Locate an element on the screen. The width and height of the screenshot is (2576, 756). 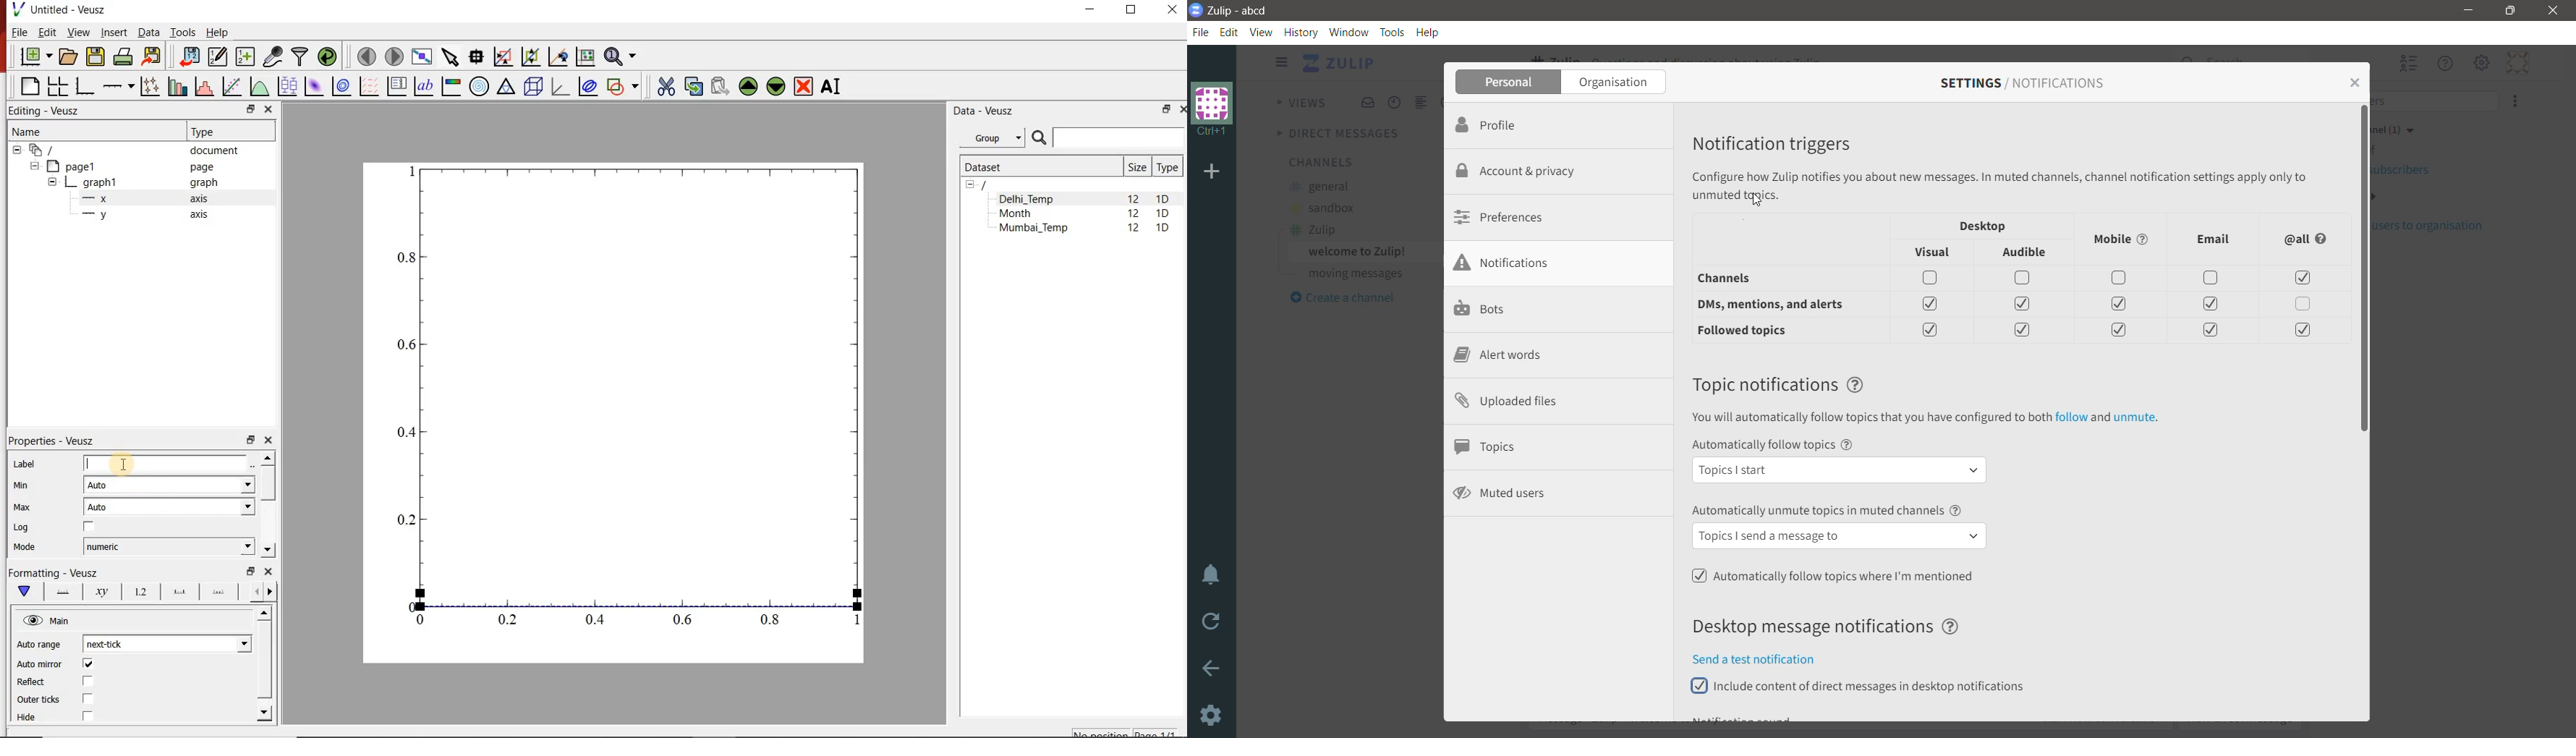
Enable Do Not Disturb is located at coordinates (1212, 576).